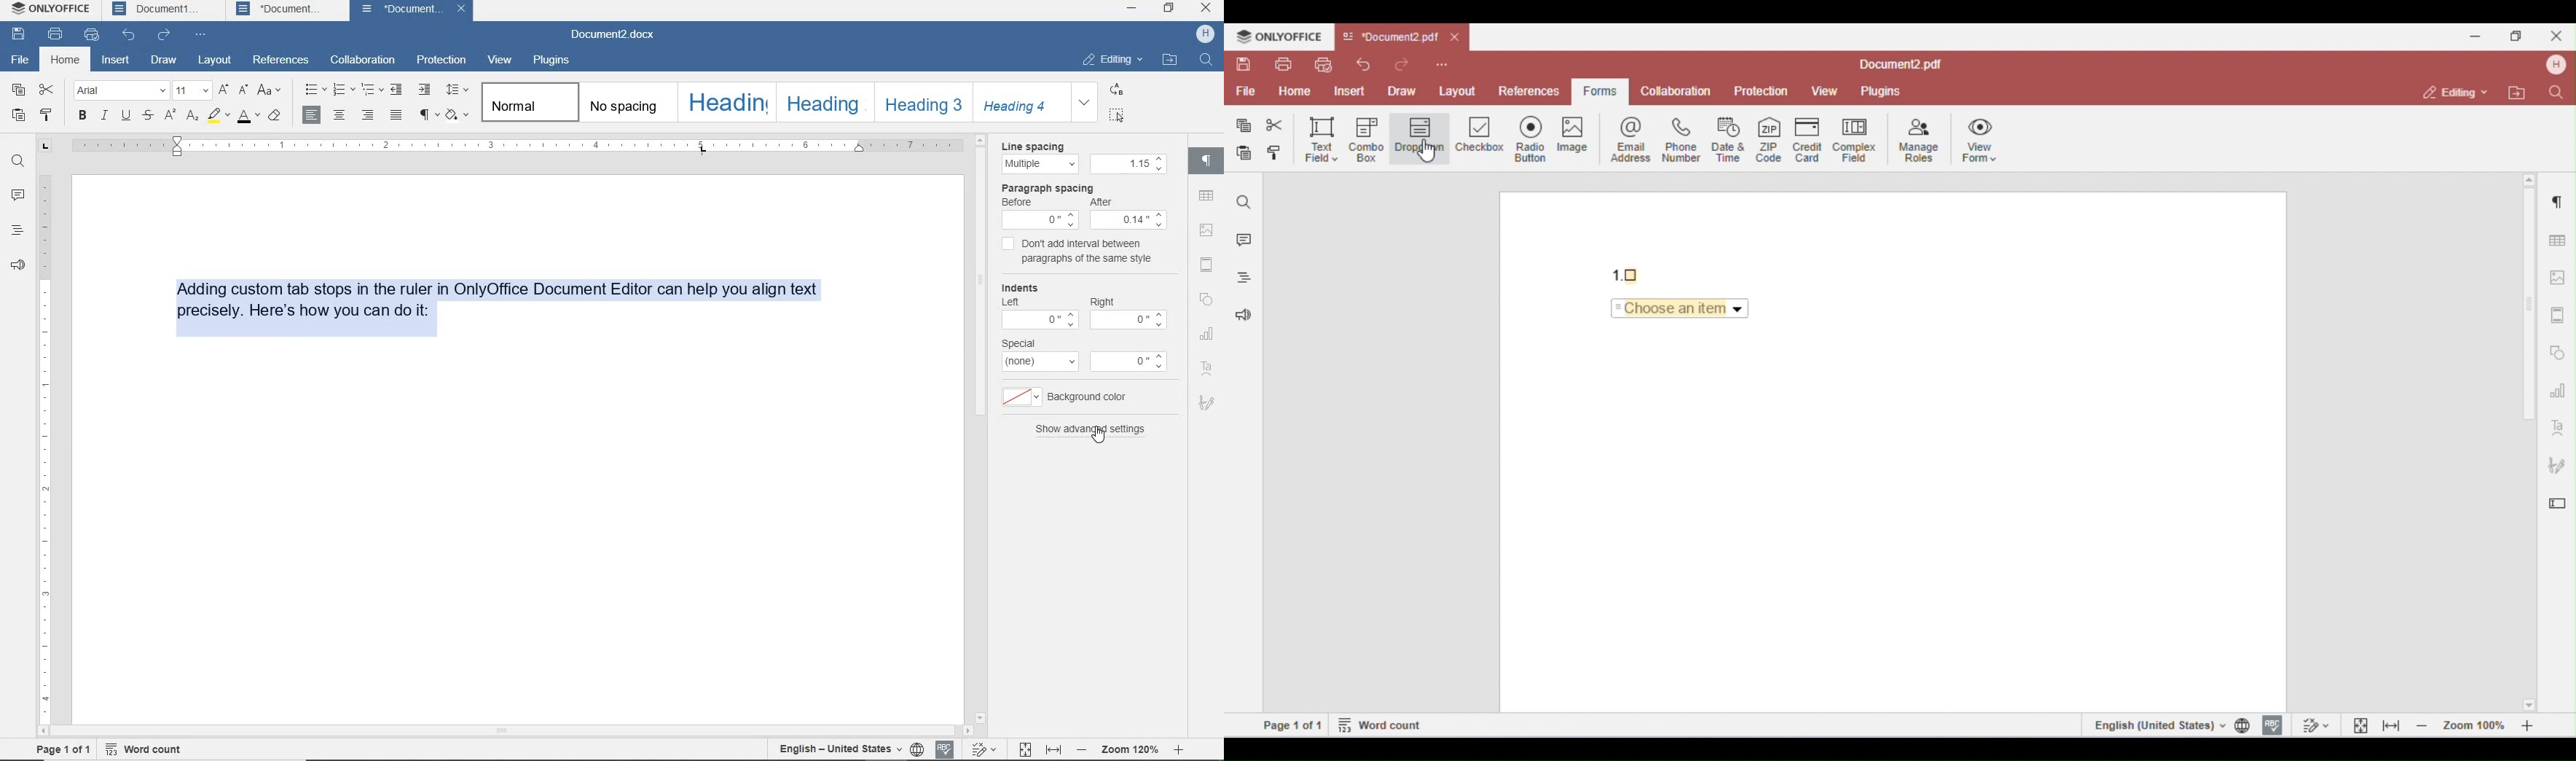 The height and width of the screenshot is (784, 2576). What do you see at coordinates (1206, 63) in the screenshot?
I see `search` at bounding box center [1206, 63].